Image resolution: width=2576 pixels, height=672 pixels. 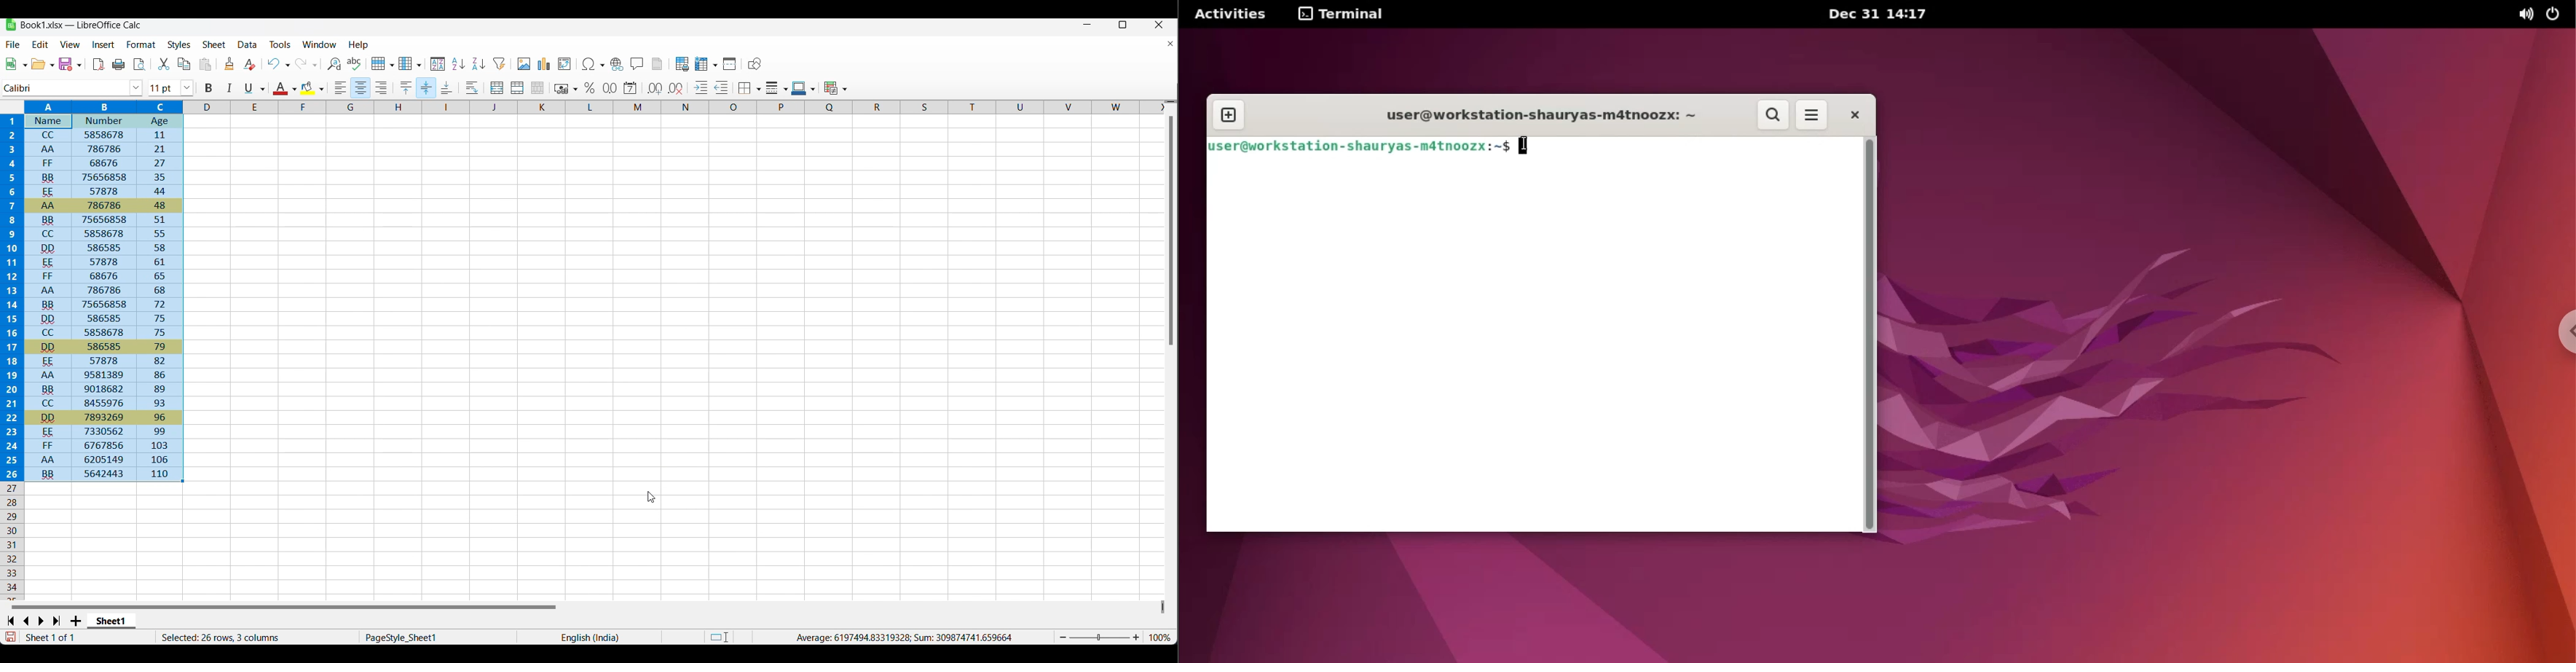 What do you see at coordinates (751, 89) in the screenshot?
I see `Borders shift to overwrite options` at bounding box center [751, 89].